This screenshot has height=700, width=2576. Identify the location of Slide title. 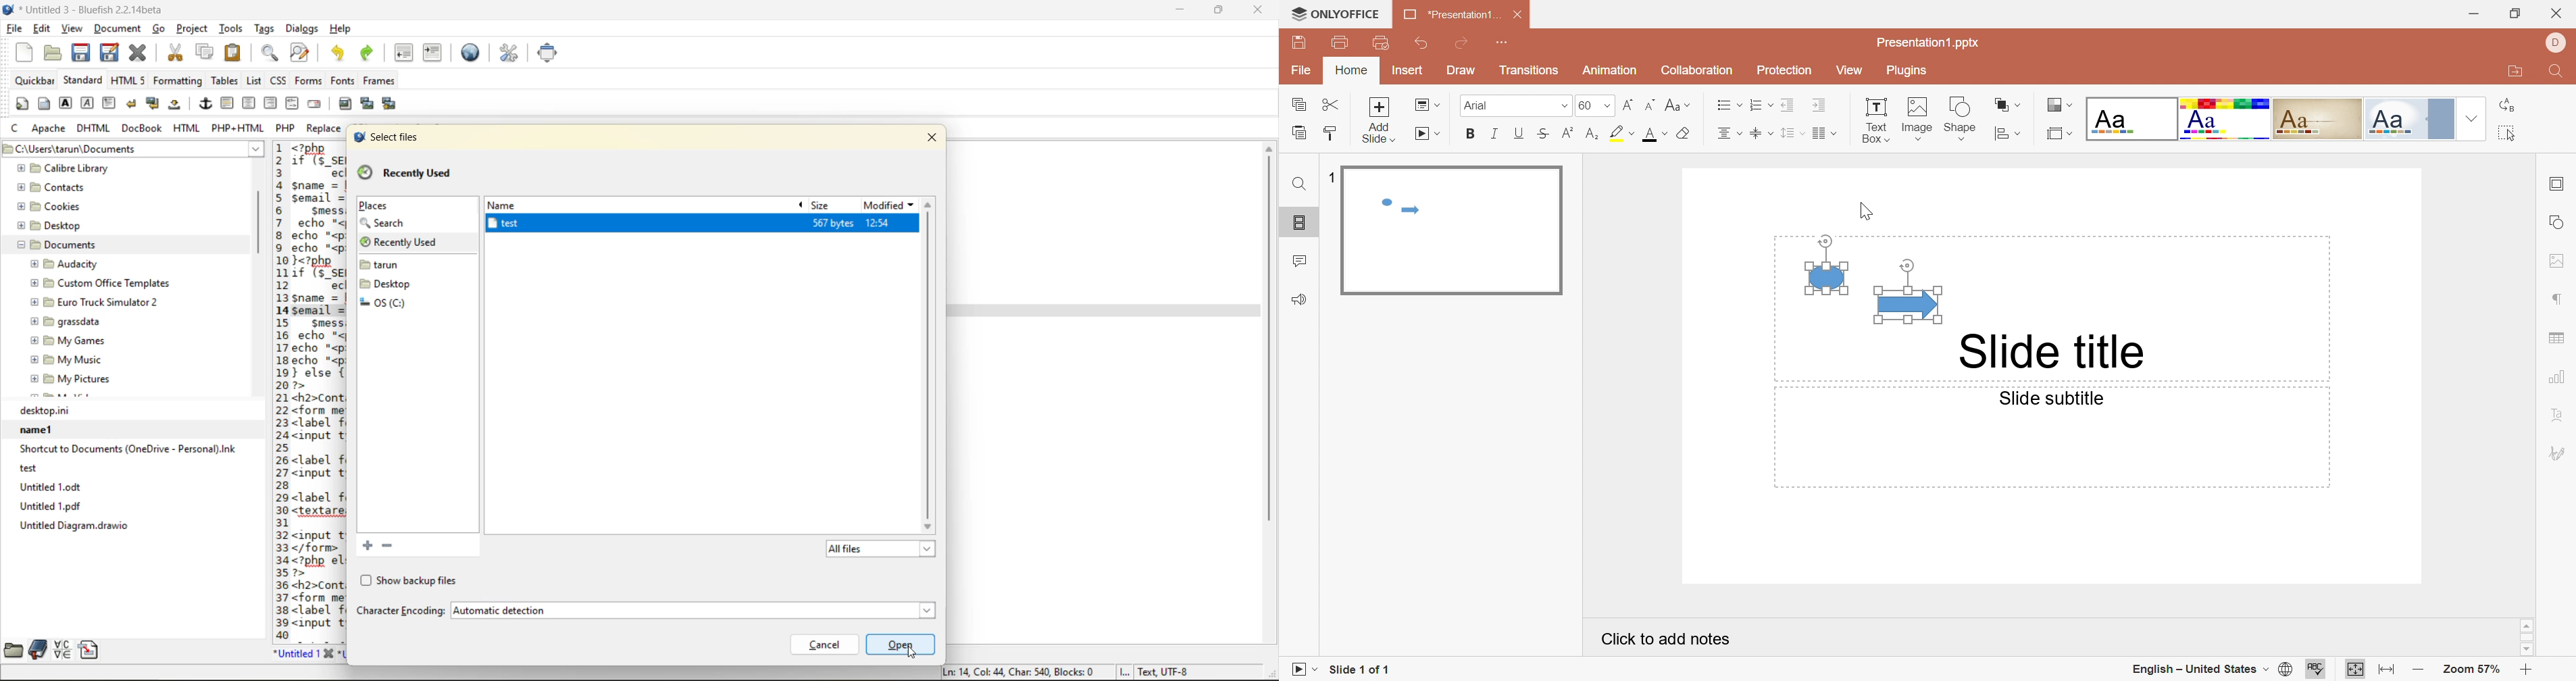
(2050, 352).